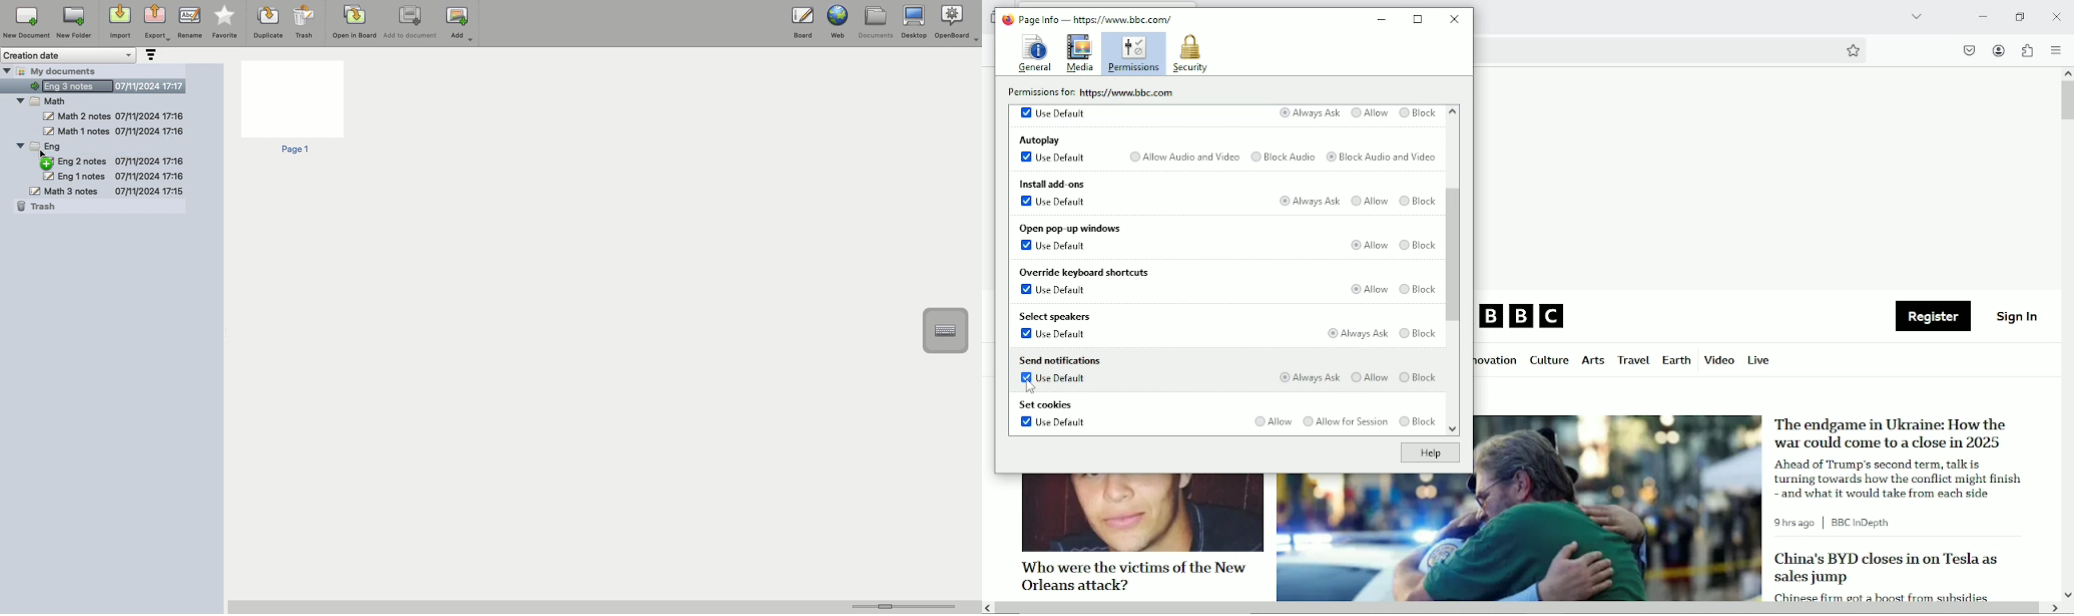  Describe the element at coordinates (1519, 538) in the screenshot. I see `image` at that location.